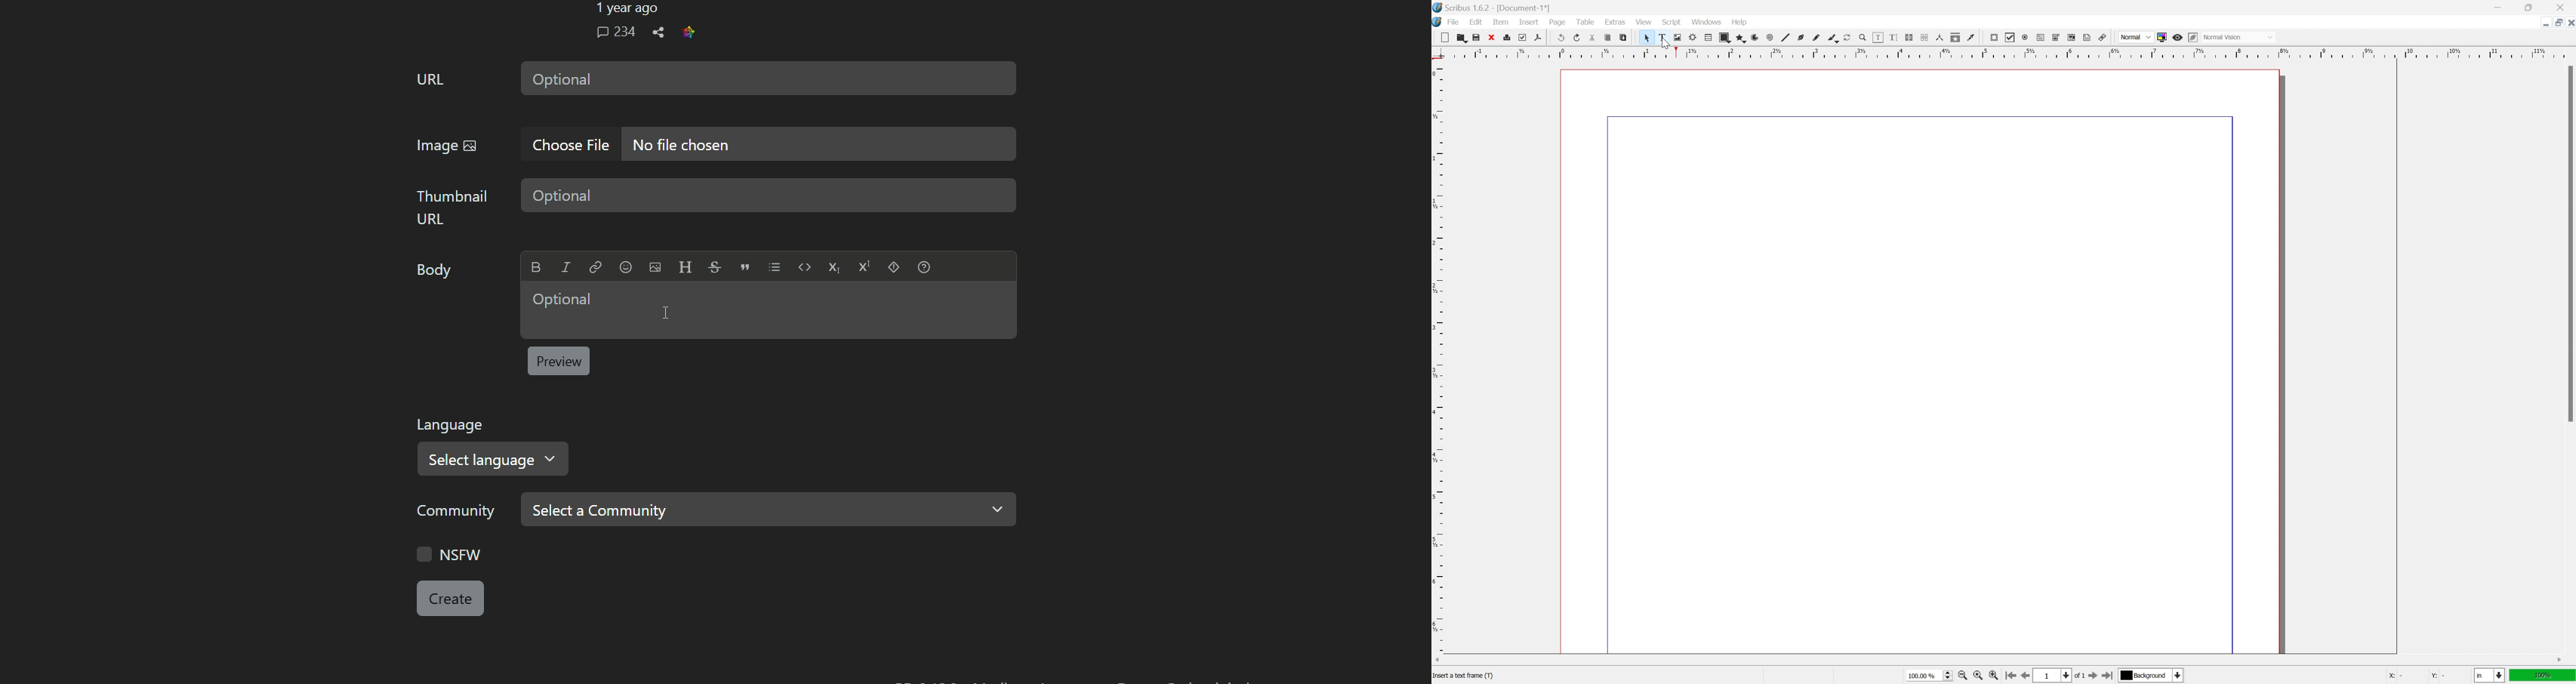  What do you see at coordinates (1998, 661) in the screenshot?
I see `scroll bar` at bounding box center [1998, 661].